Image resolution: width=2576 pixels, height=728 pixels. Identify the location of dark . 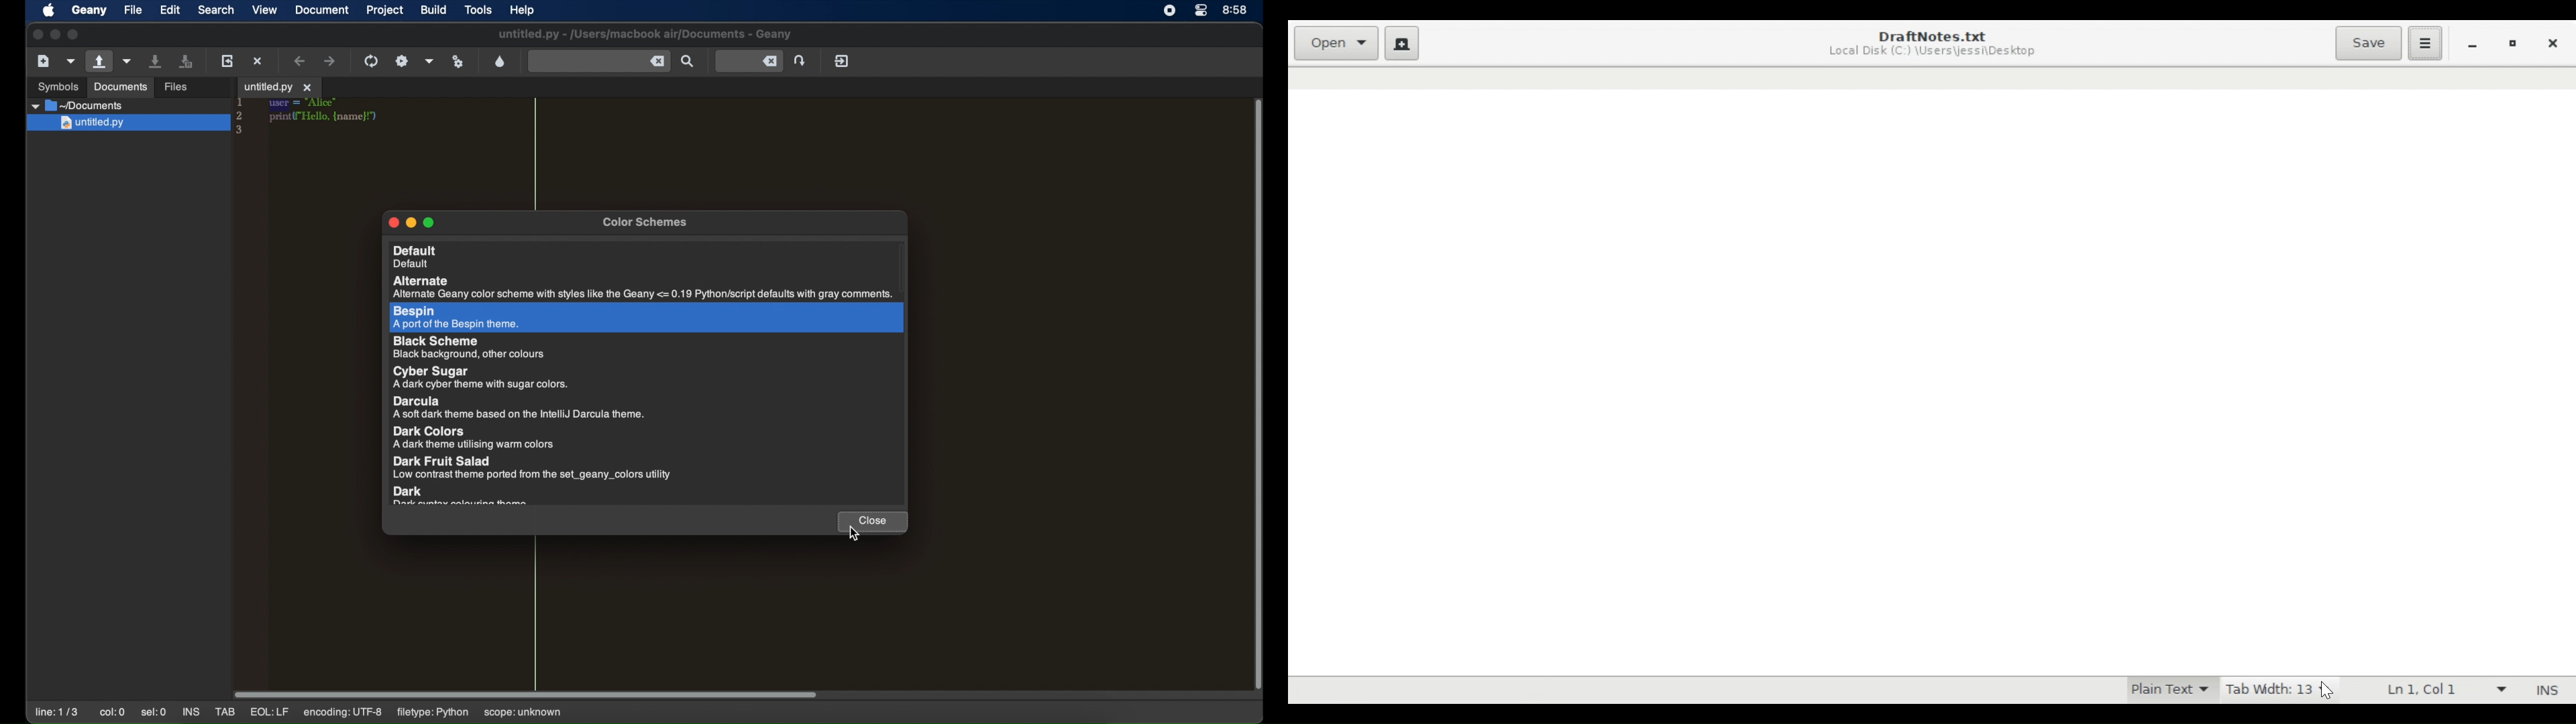
(462, 496).